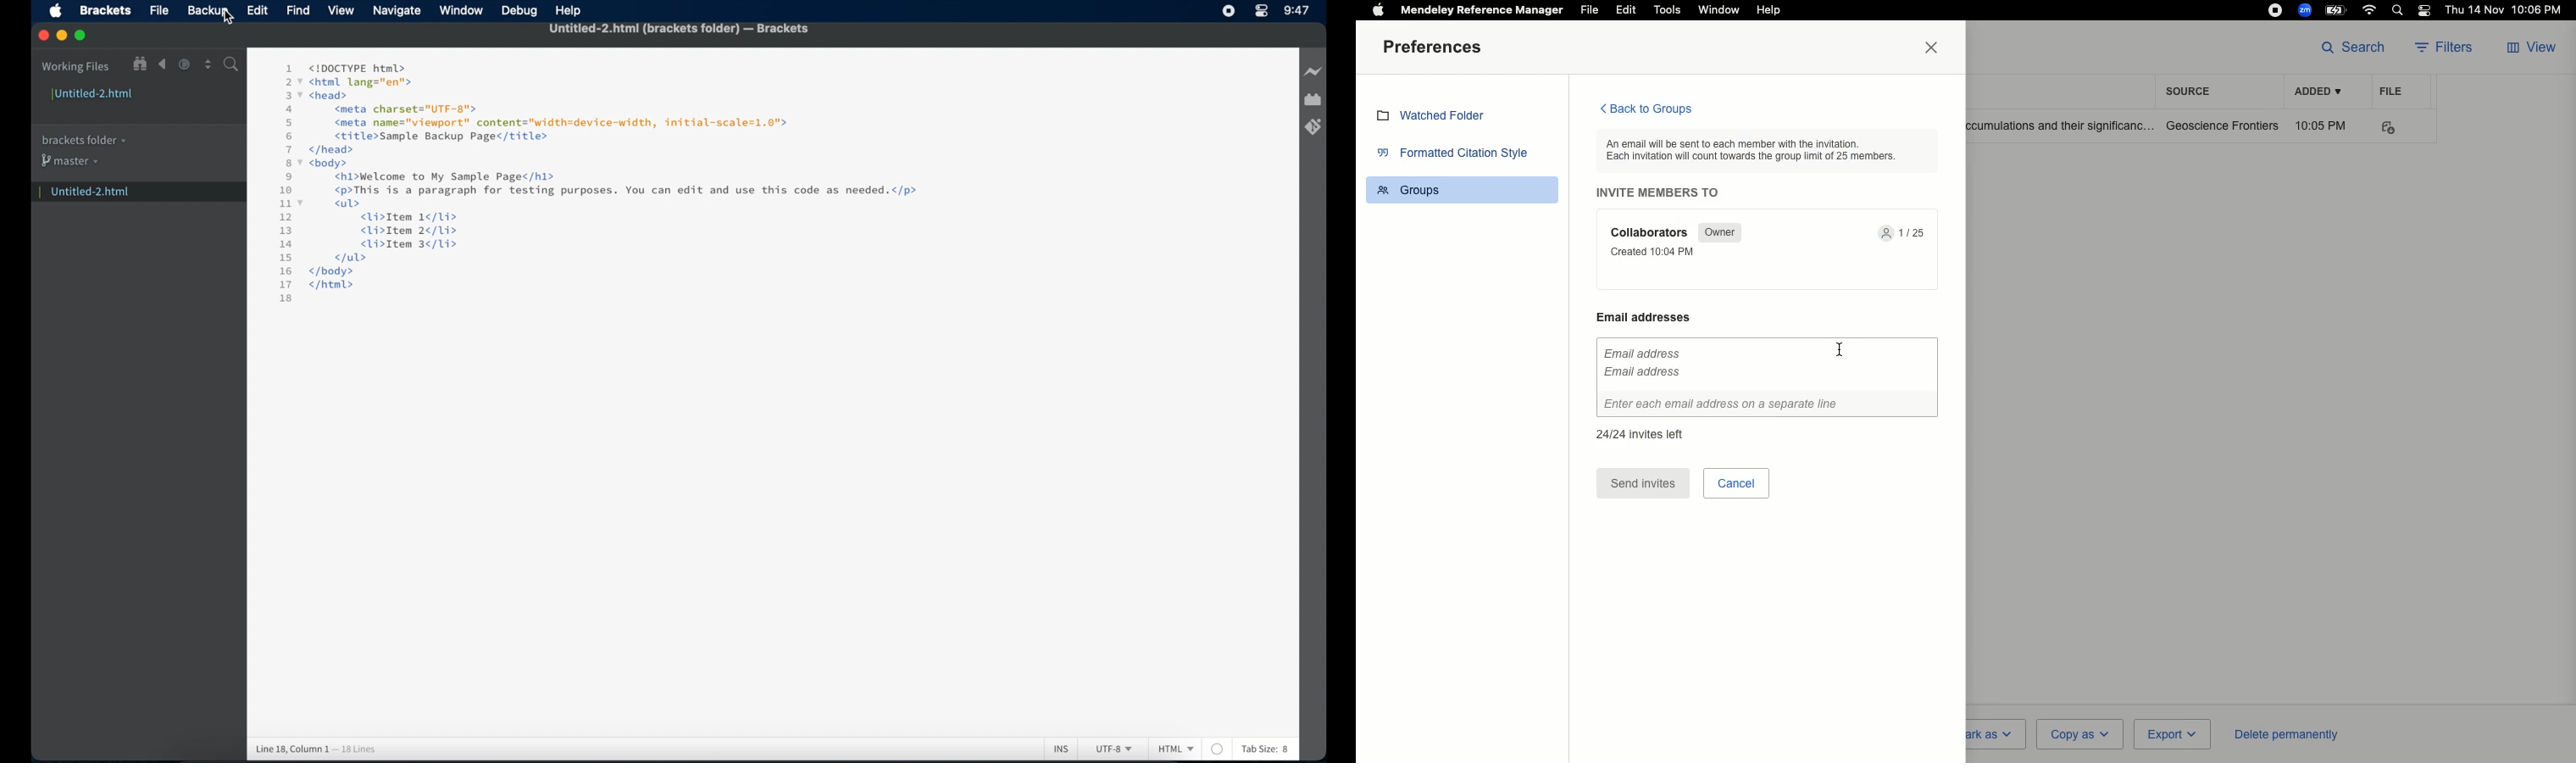 The image size is (2576, 784). Describe the element at coordinates (1313, 127) in the screenshot. I see `brackets git` at that location.